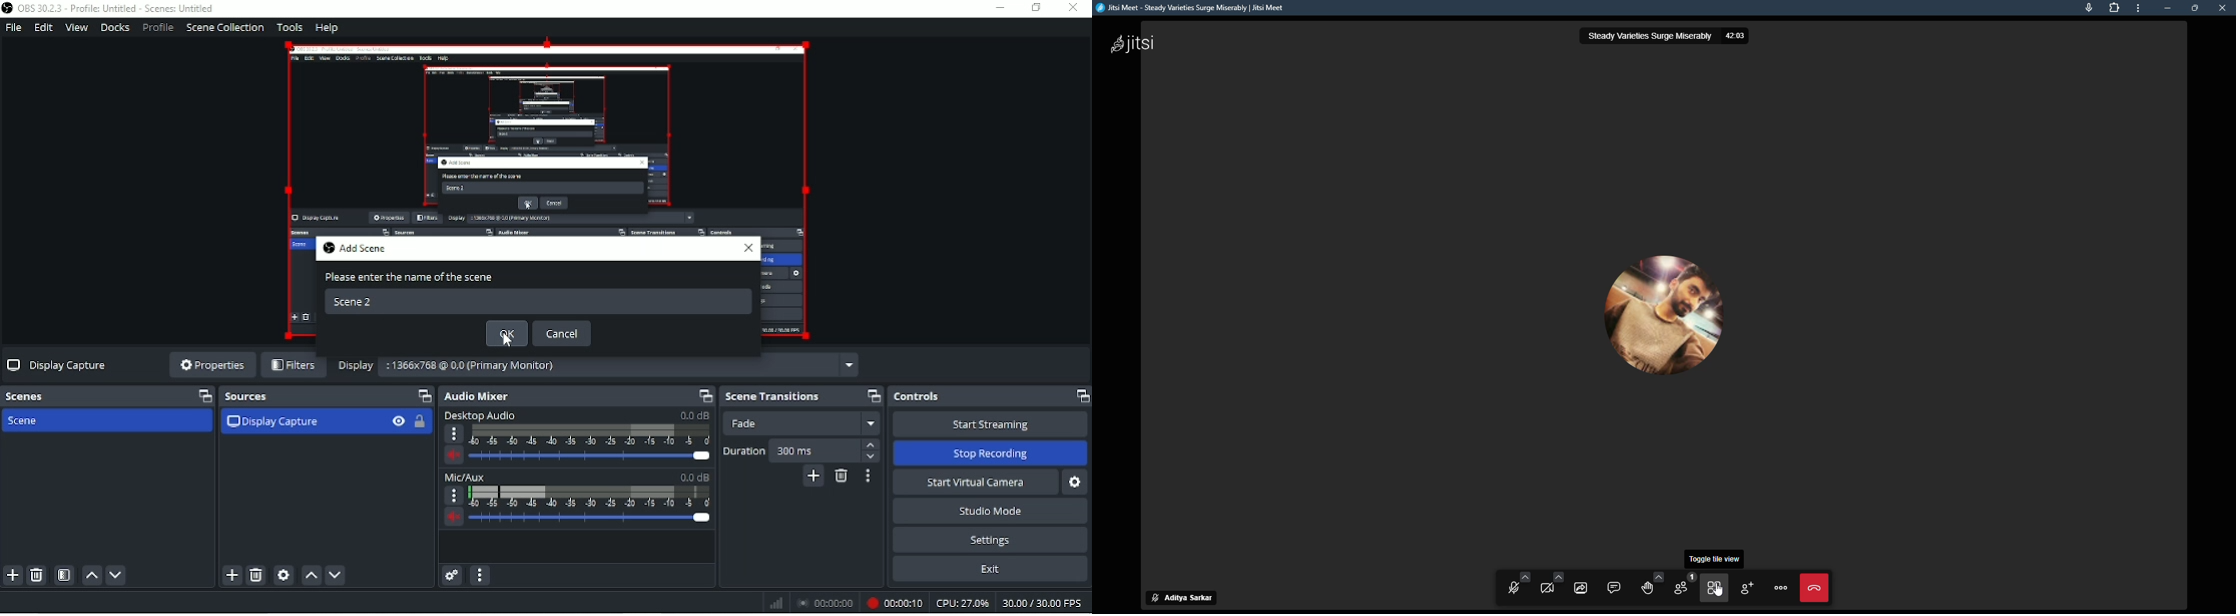 This screenshot has height=616, width=2240. I want to click on Move scene up, so click(92, 576).